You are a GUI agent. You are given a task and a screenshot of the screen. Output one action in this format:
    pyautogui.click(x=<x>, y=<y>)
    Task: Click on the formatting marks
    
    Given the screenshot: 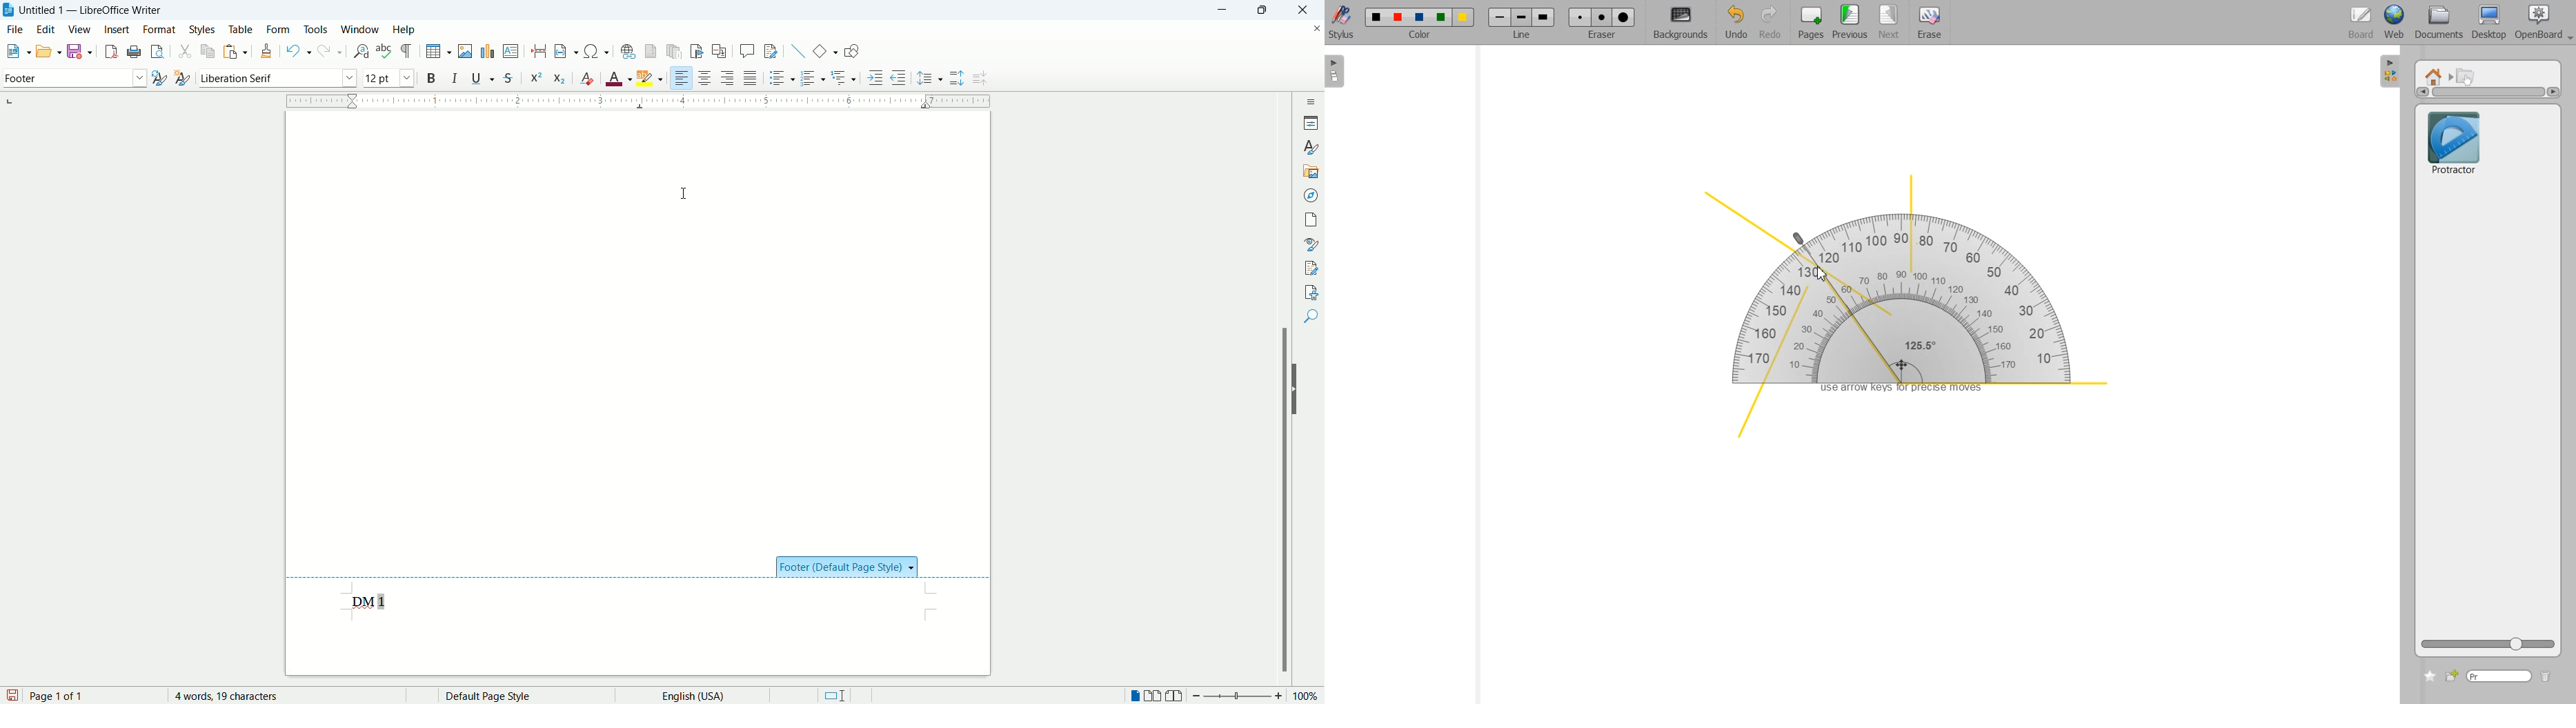 What is the action you would take?
    pyautogui.click(x=409, y=50)
    